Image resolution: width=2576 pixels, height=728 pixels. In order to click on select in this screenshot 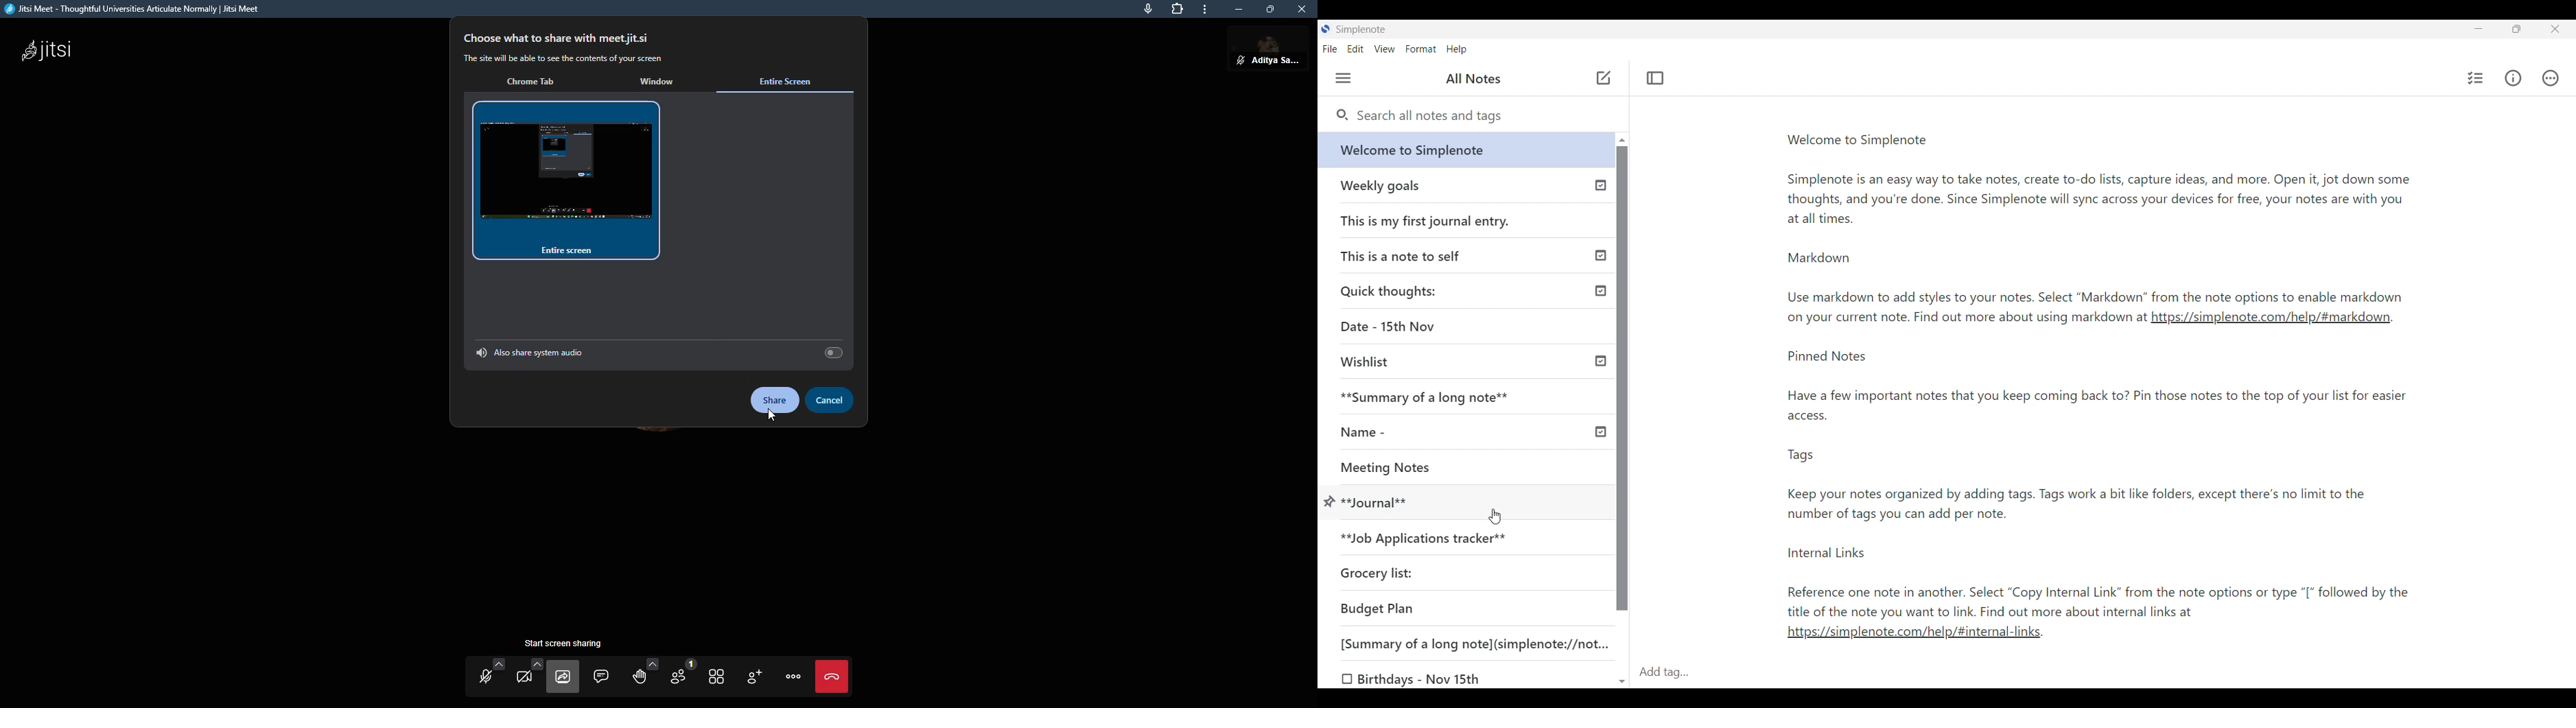, I will do `click(831, 352)`.